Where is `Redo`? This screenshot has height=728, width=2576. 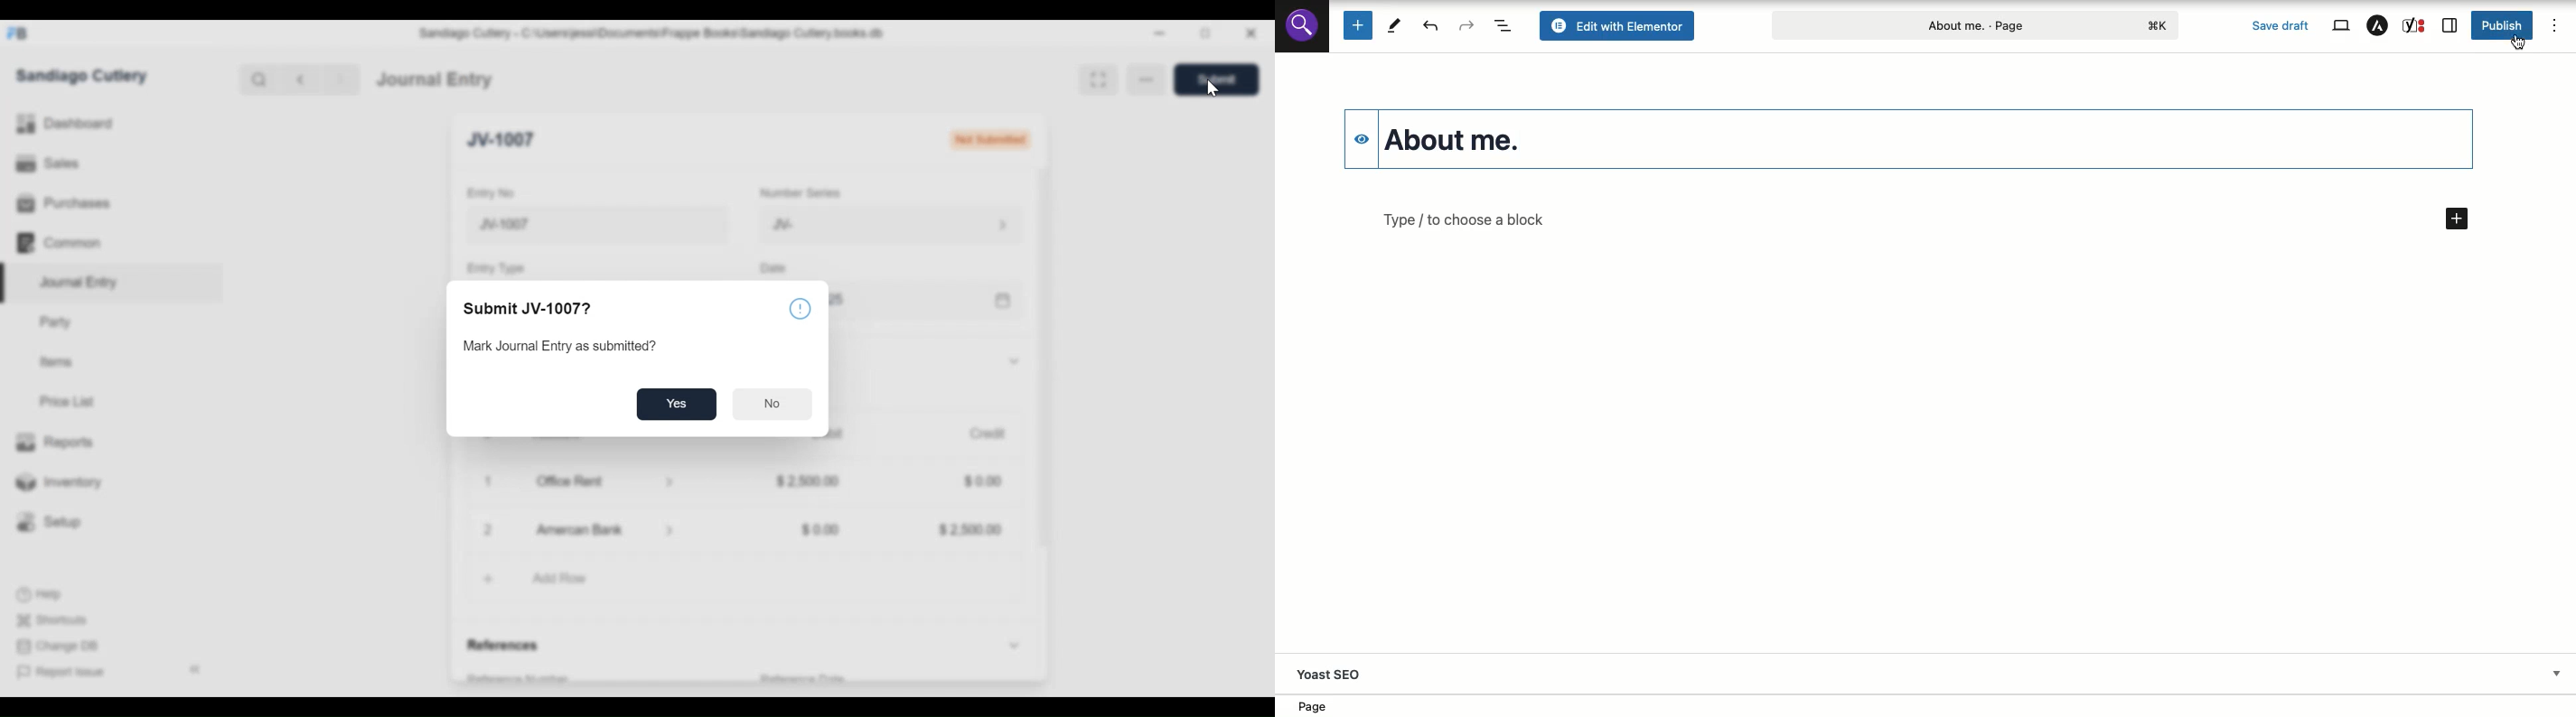 Redo is located at coordinates (1467, 25).